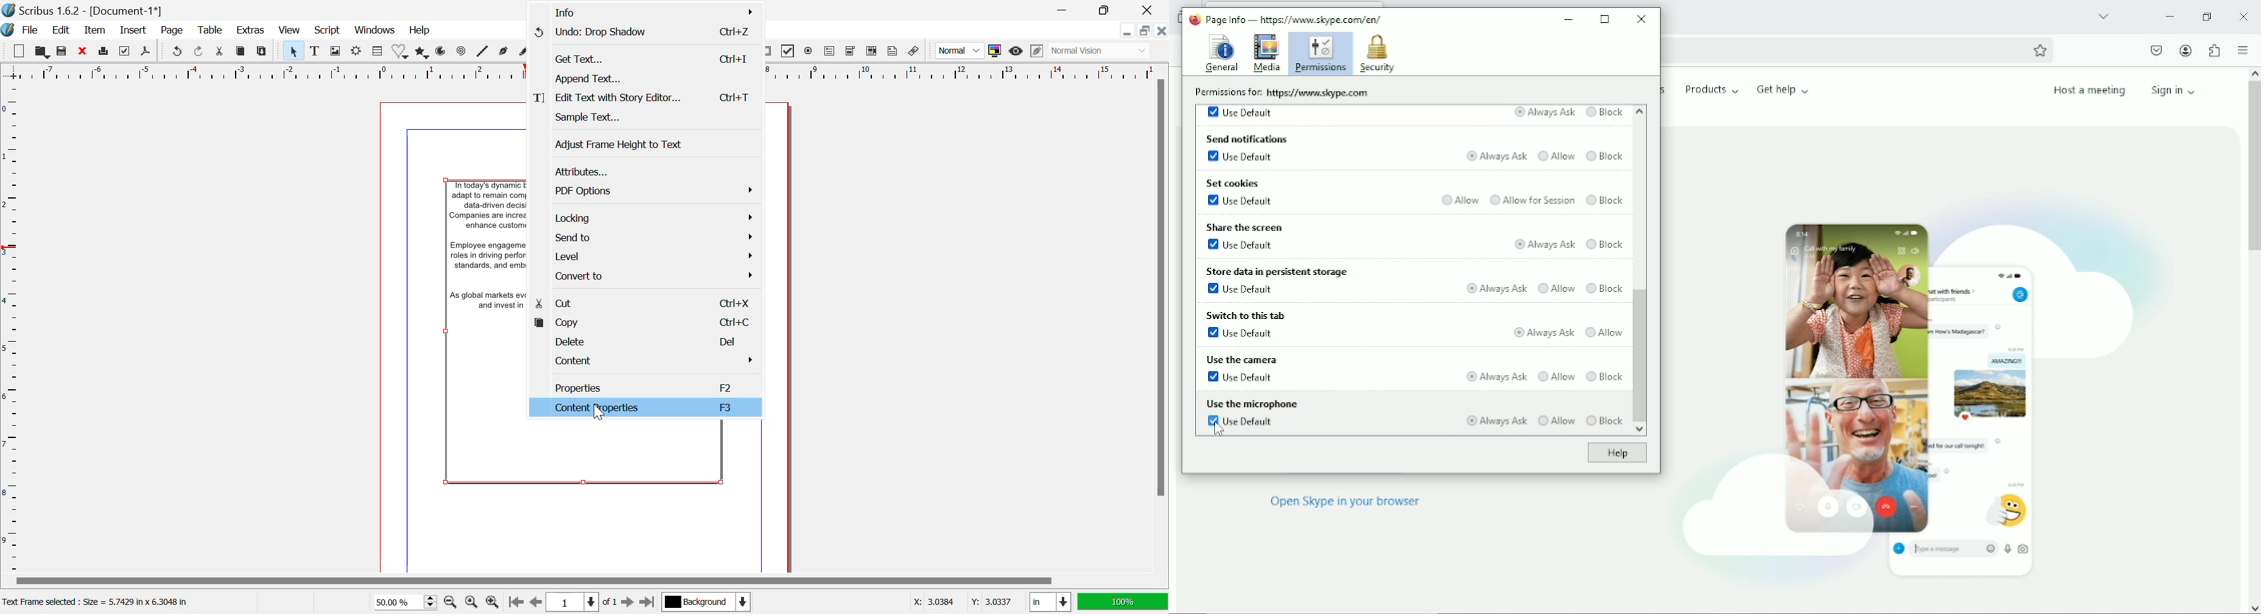 The width and height of the screenshot is (2268, 616). Describe the element at coordinates (833, 51) in the screenshot. I see `Pdf Text Field` at that location.